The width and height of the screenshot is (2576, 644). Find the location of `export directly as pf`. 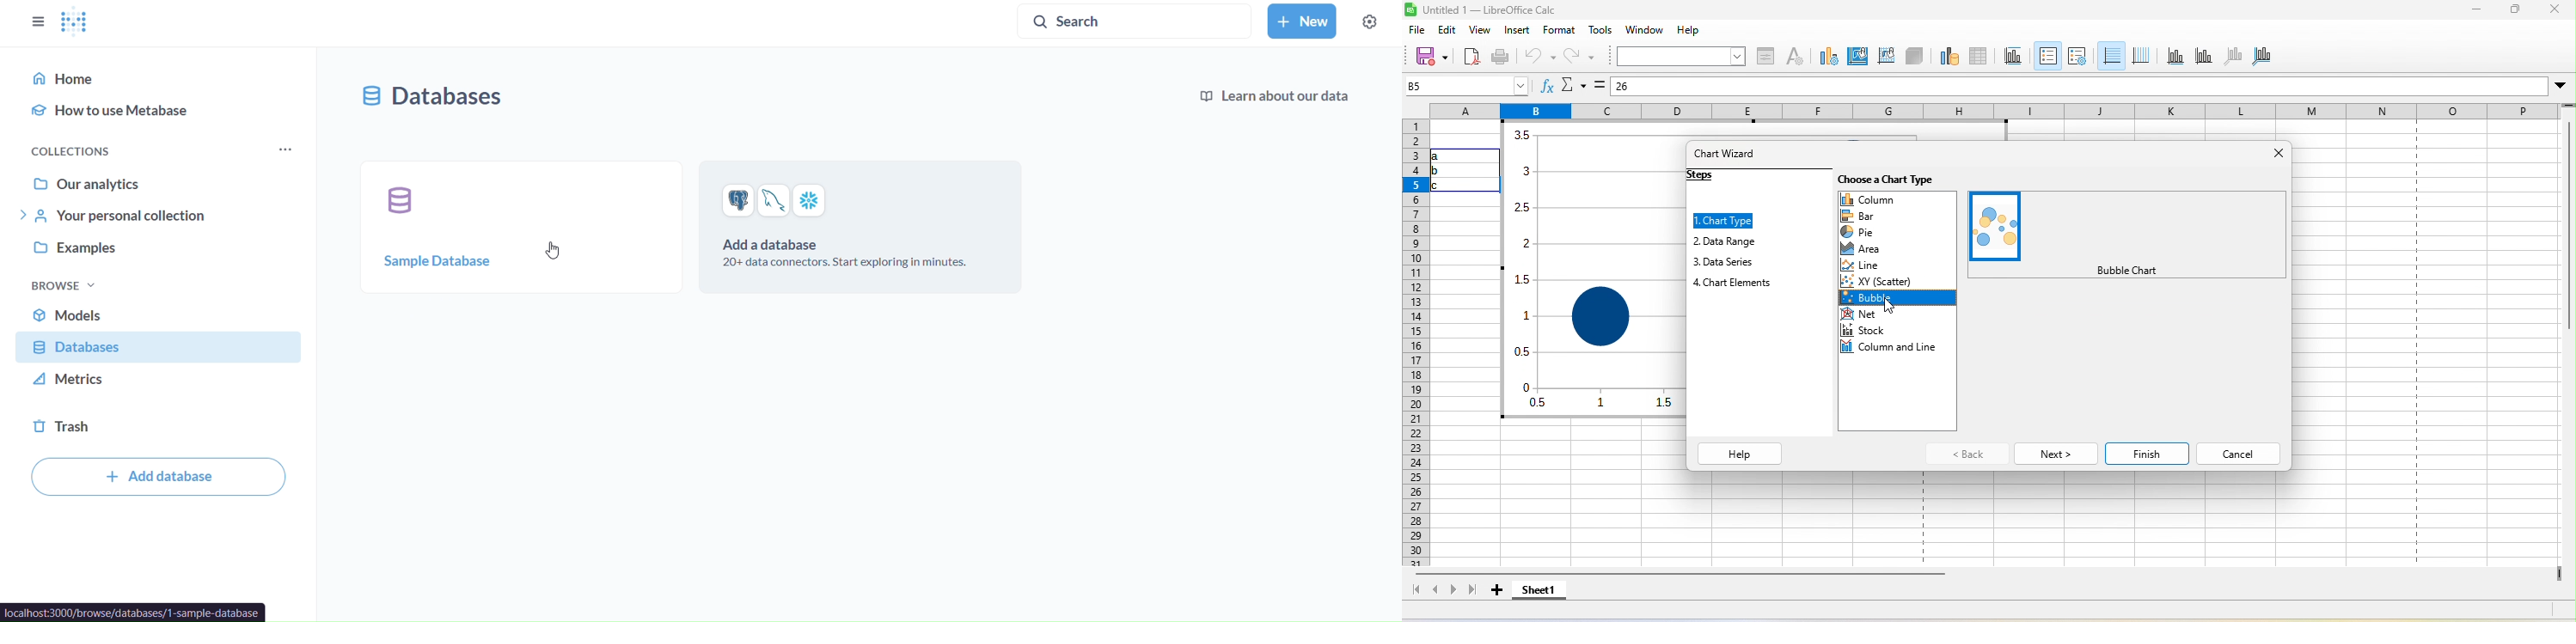

export directly as pf is located at coordinates (1472, 58).